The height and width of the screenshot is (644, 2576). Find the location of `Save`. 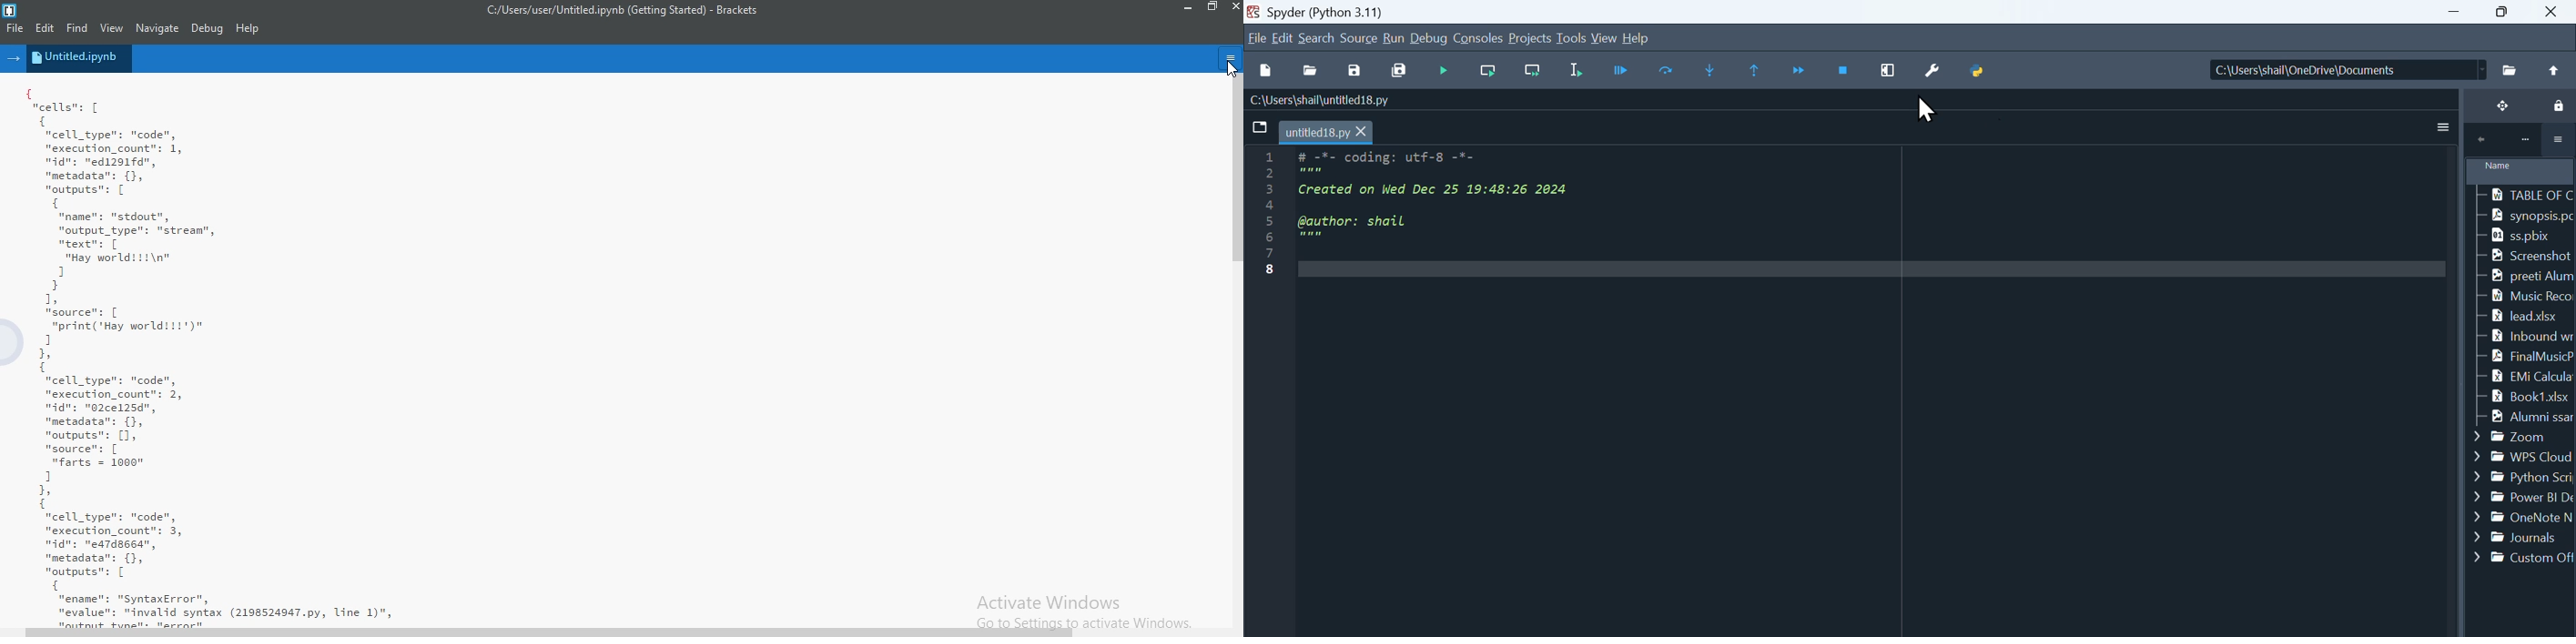

Save is located at coordinates (1359, 67).